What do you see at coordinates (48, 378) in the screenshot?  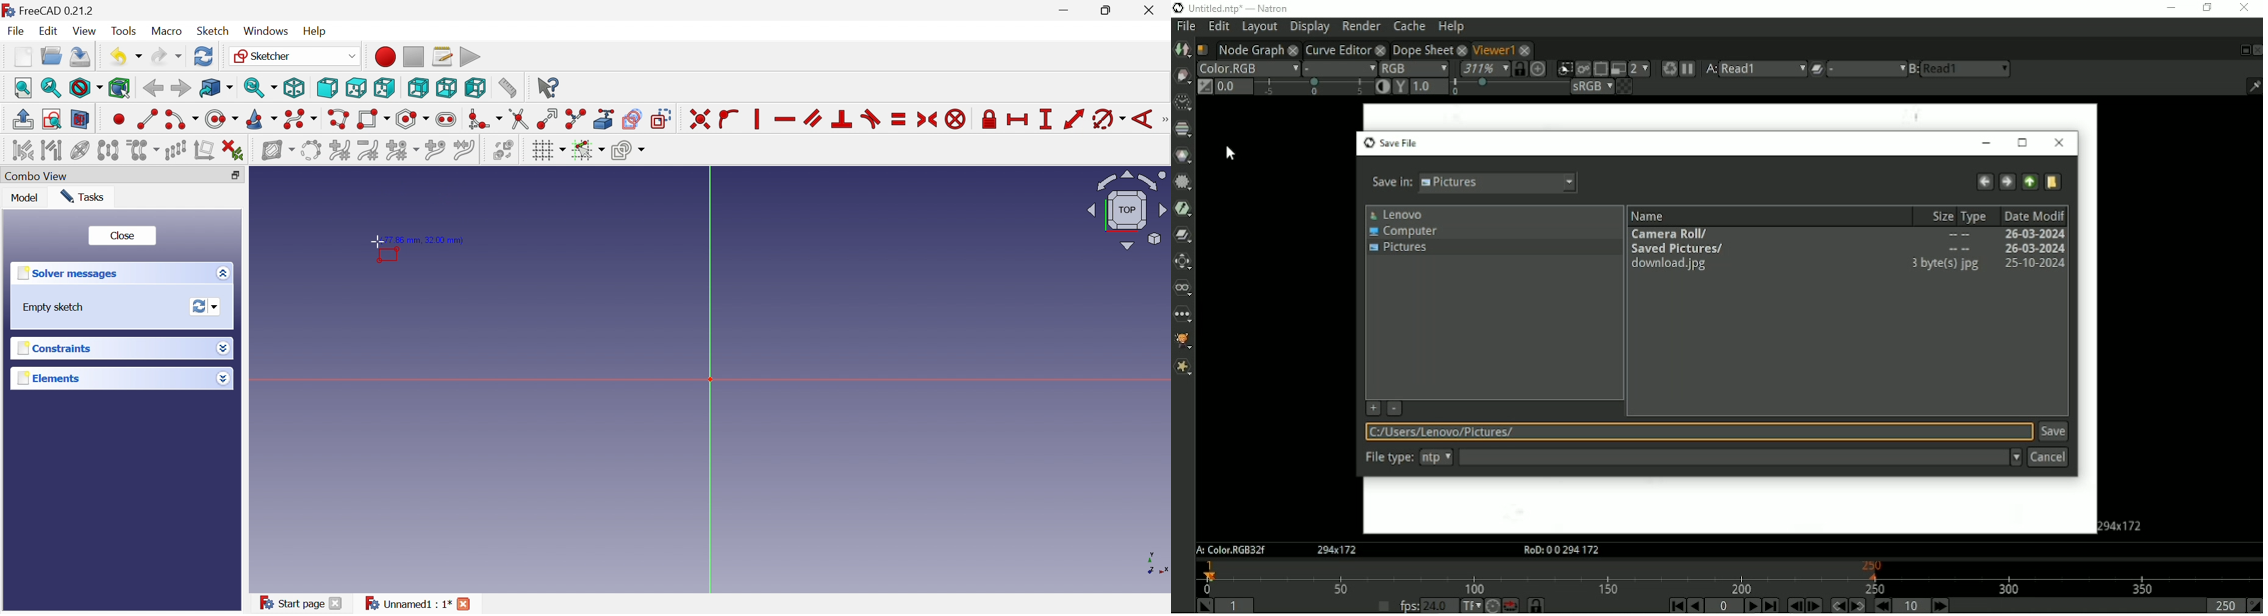 I see `Elements` at bounding box center [48, 378].